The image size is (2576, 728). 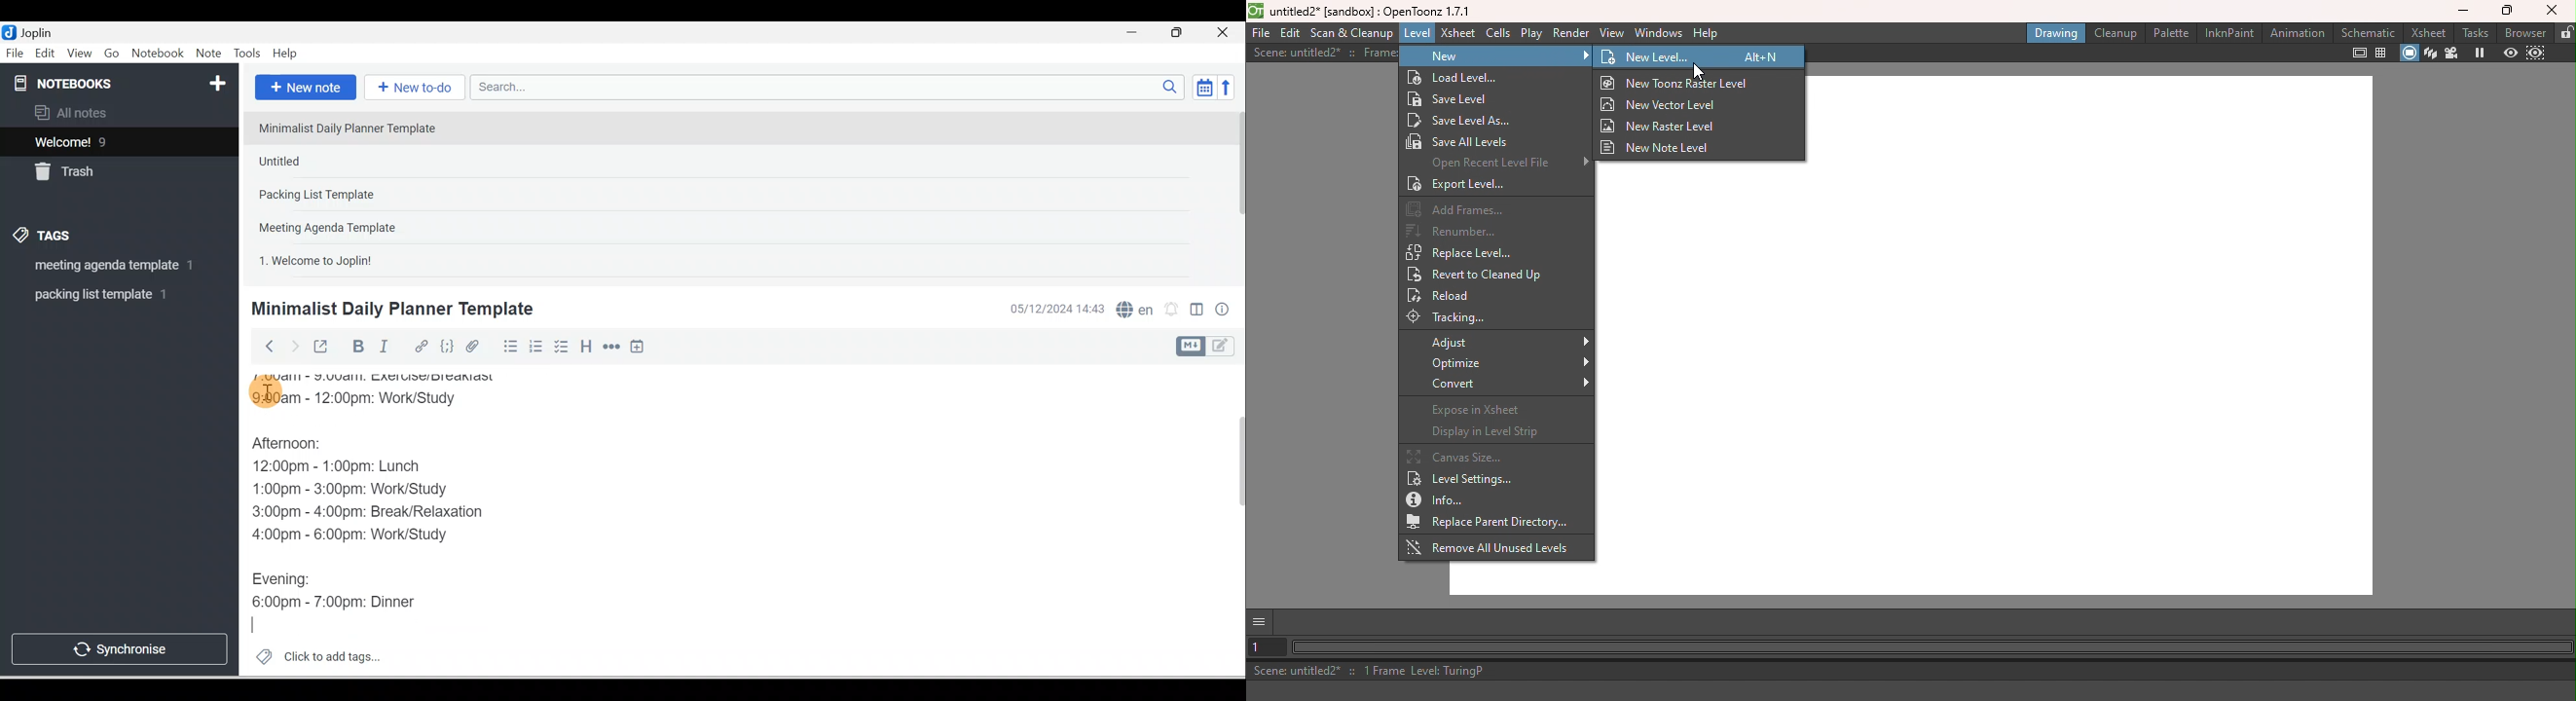 What do you see at coordinates (1508, 342) in the screenshot?
I see `Adjust` at bounding box center [1508, 342].